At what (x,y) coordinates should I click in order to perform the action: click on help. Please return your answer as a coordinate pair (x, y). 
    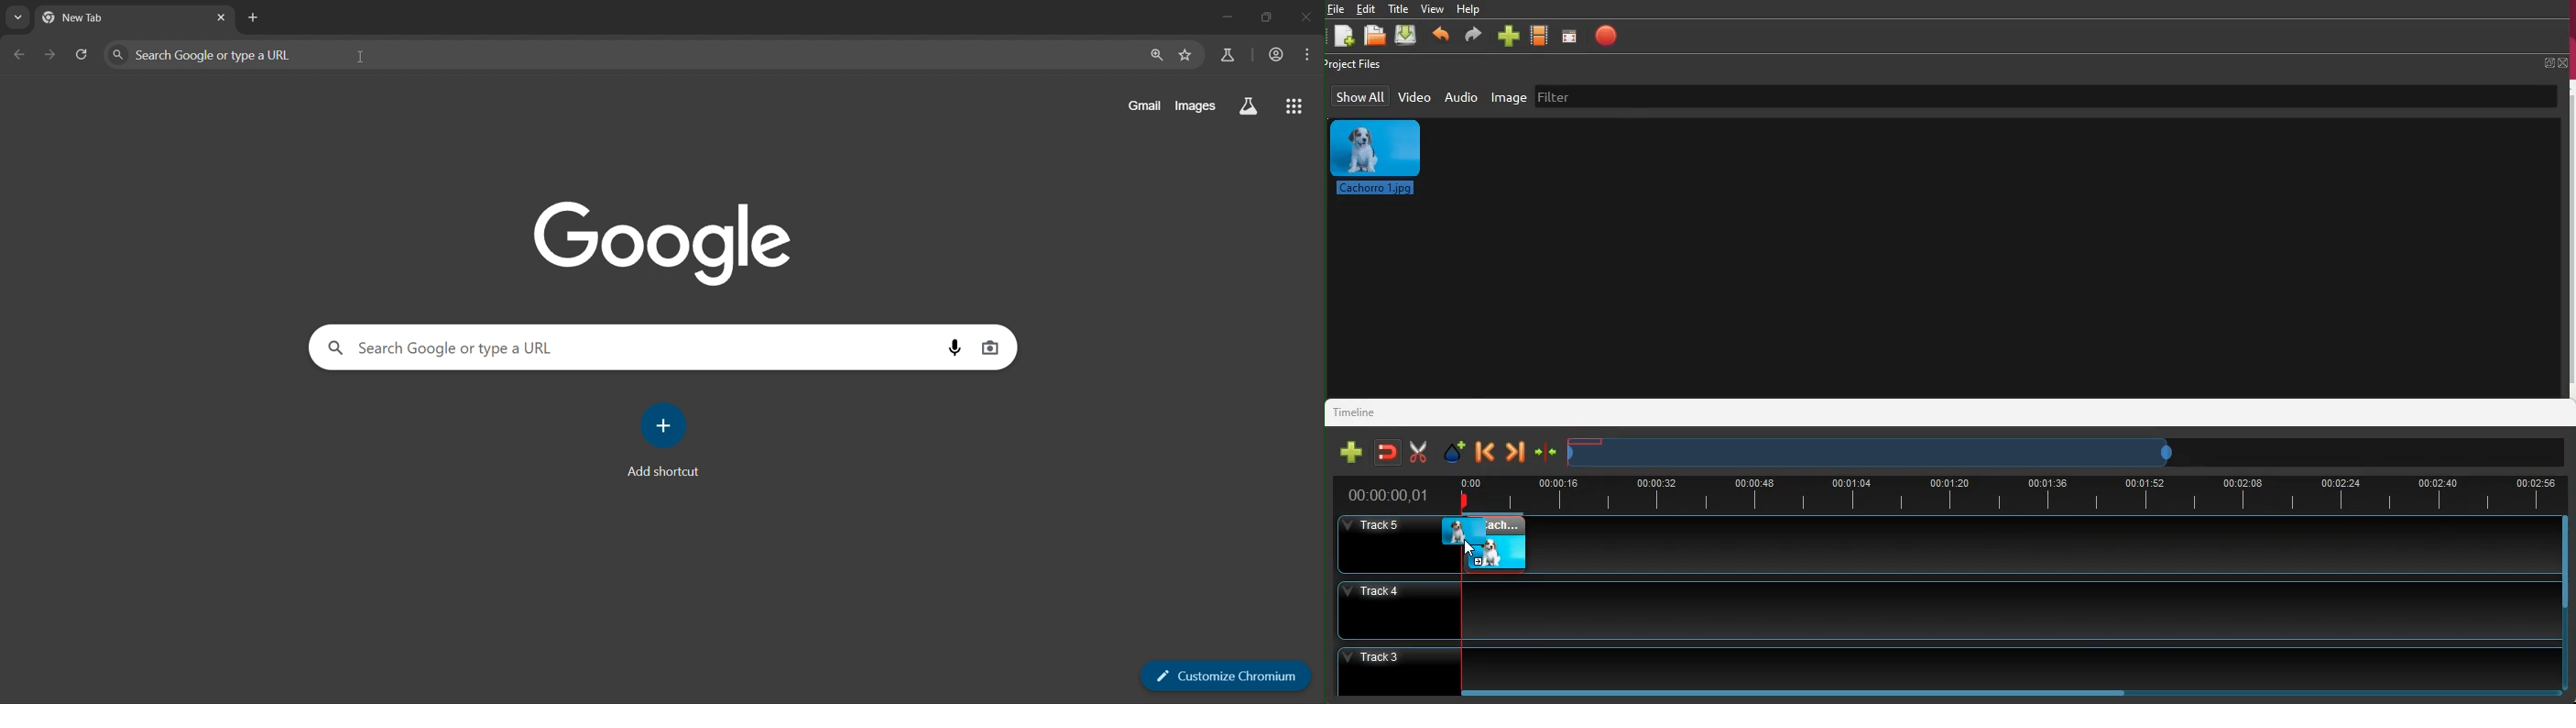
    Looking at the image, I should click on (1472, 9).